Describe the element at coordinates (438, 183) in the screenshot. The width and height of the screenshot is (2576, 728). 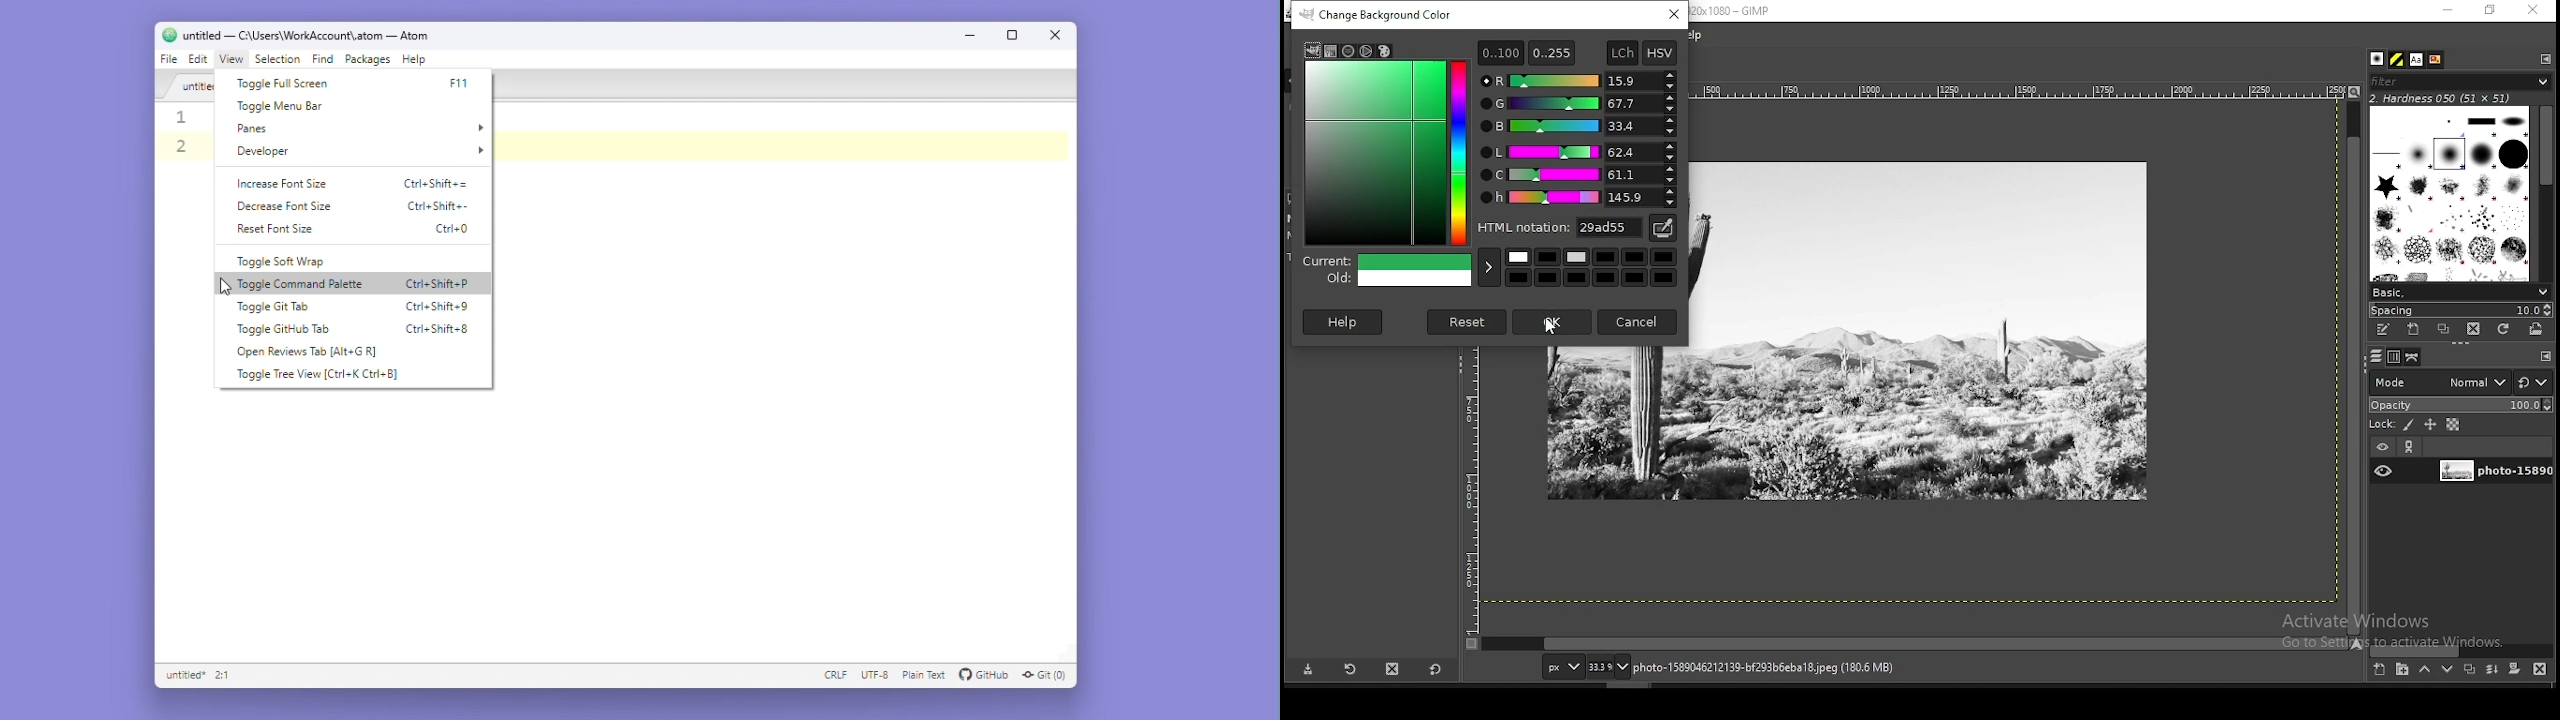
I see `ctrl+shift+=` at that location.